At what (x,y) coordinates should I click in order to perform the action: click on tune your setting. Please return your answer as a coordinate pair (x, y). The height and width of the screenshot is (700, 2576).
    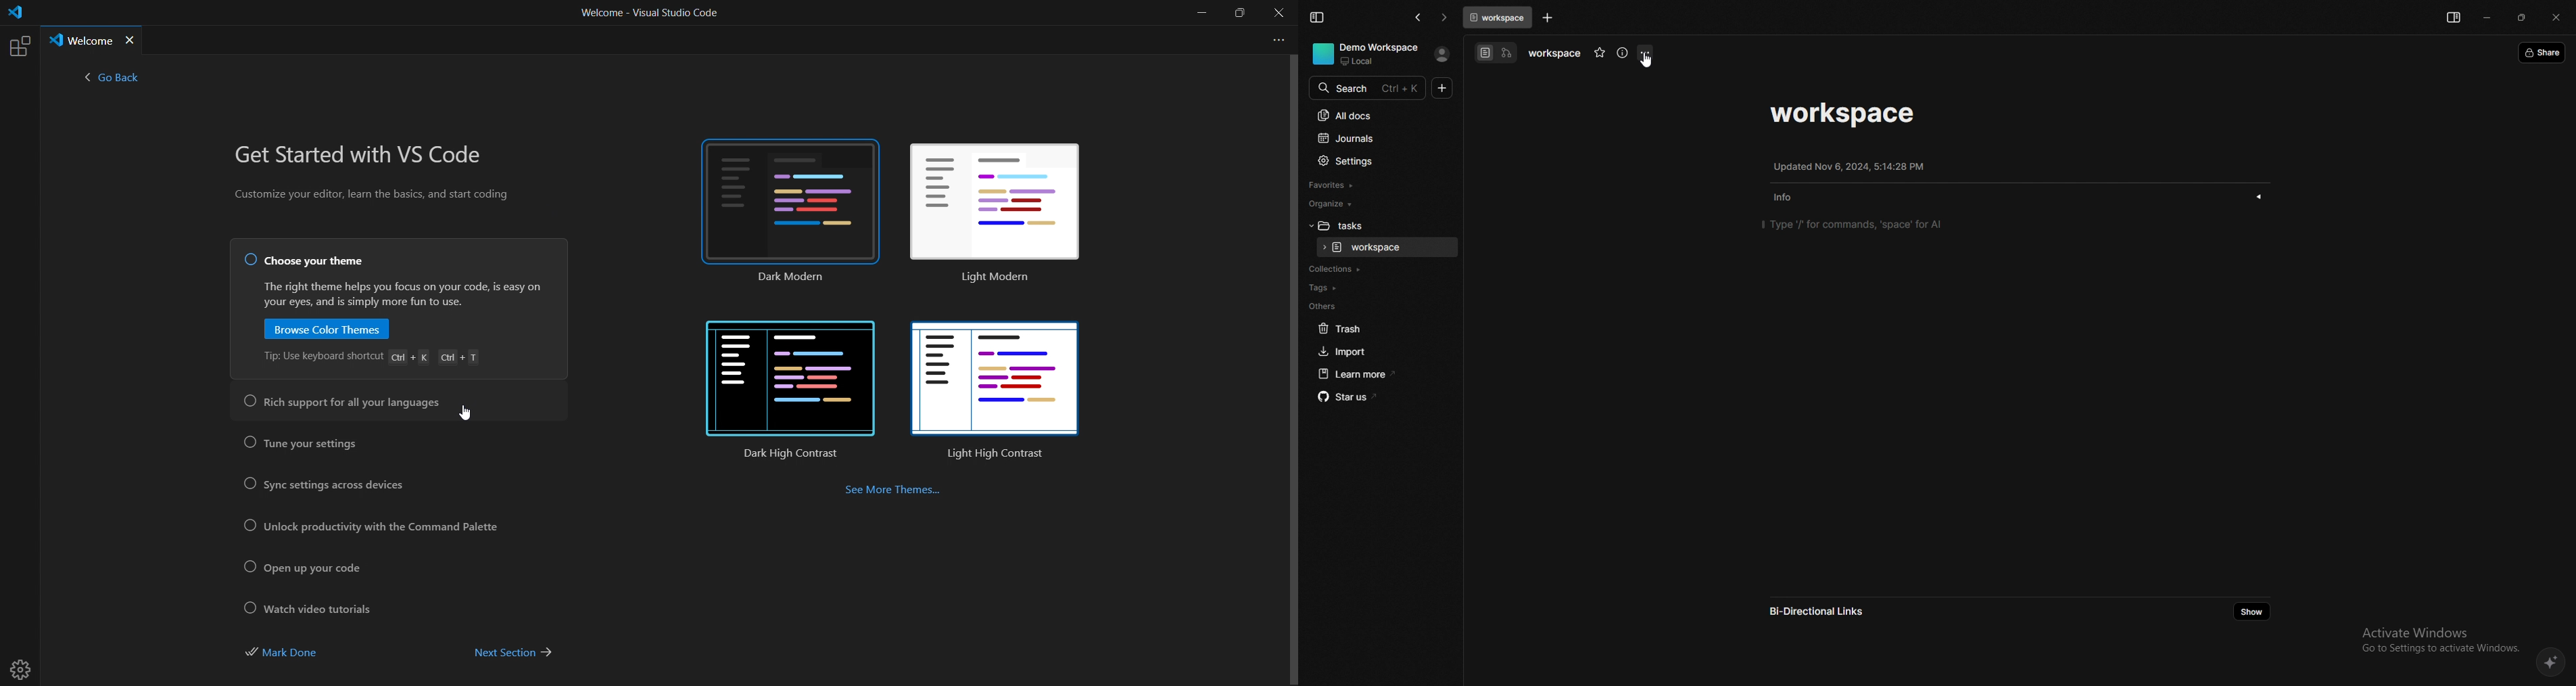
    Looking at the image, I should click on (312, 444).